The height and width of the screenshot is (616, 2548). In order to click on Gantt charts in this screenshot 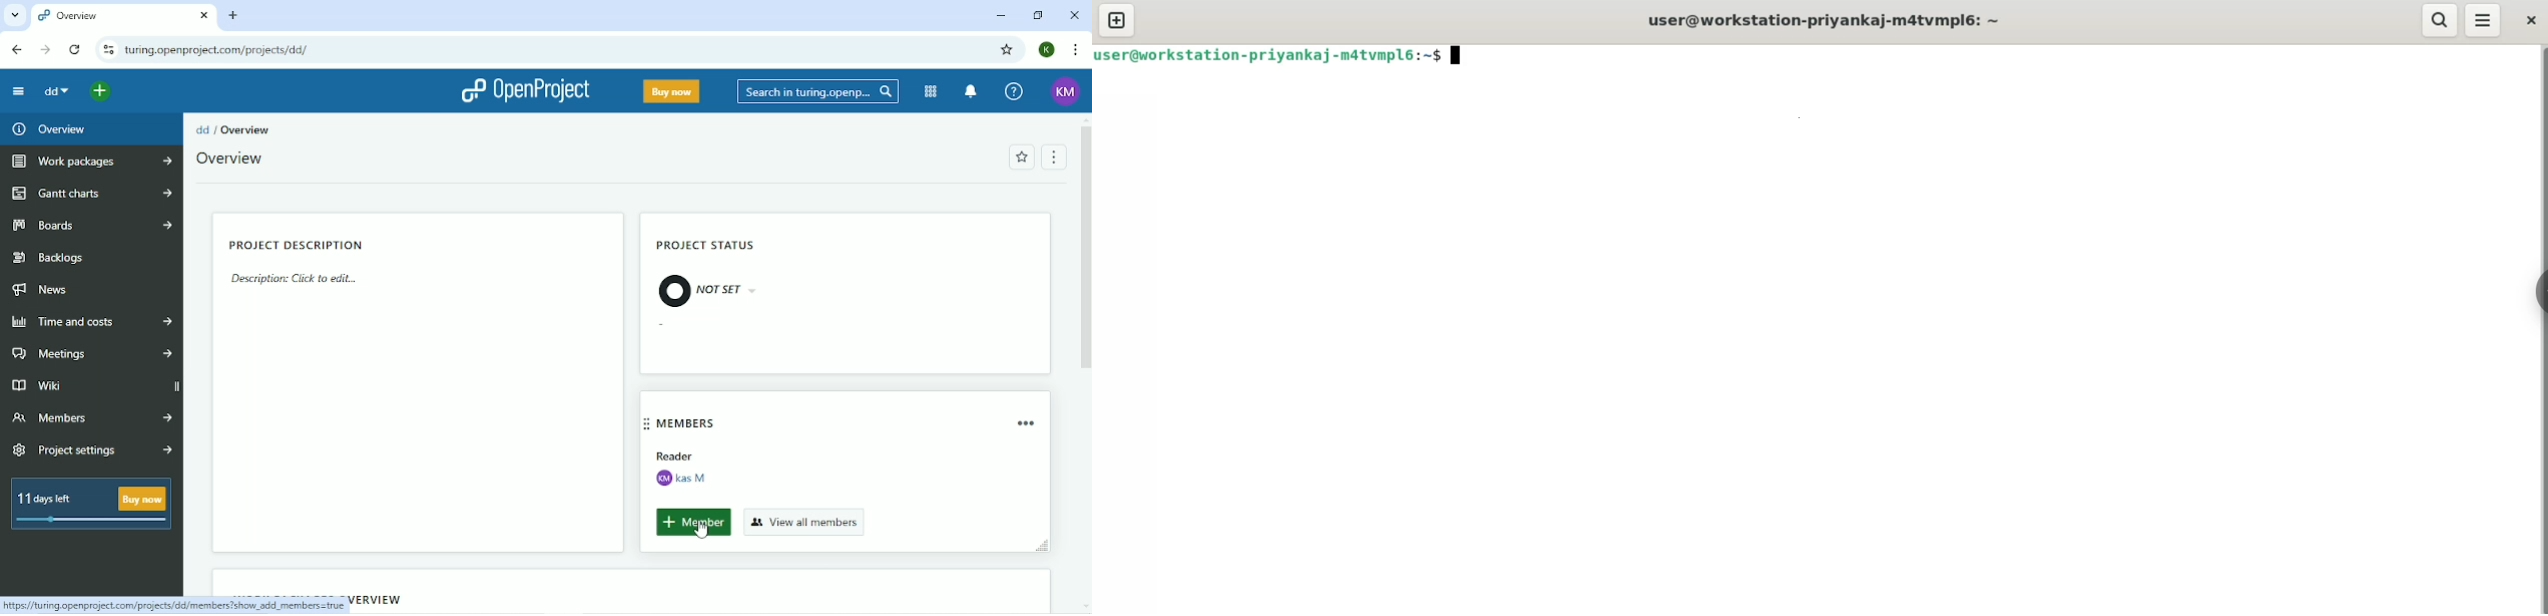, I will do `click(89, 193)`.